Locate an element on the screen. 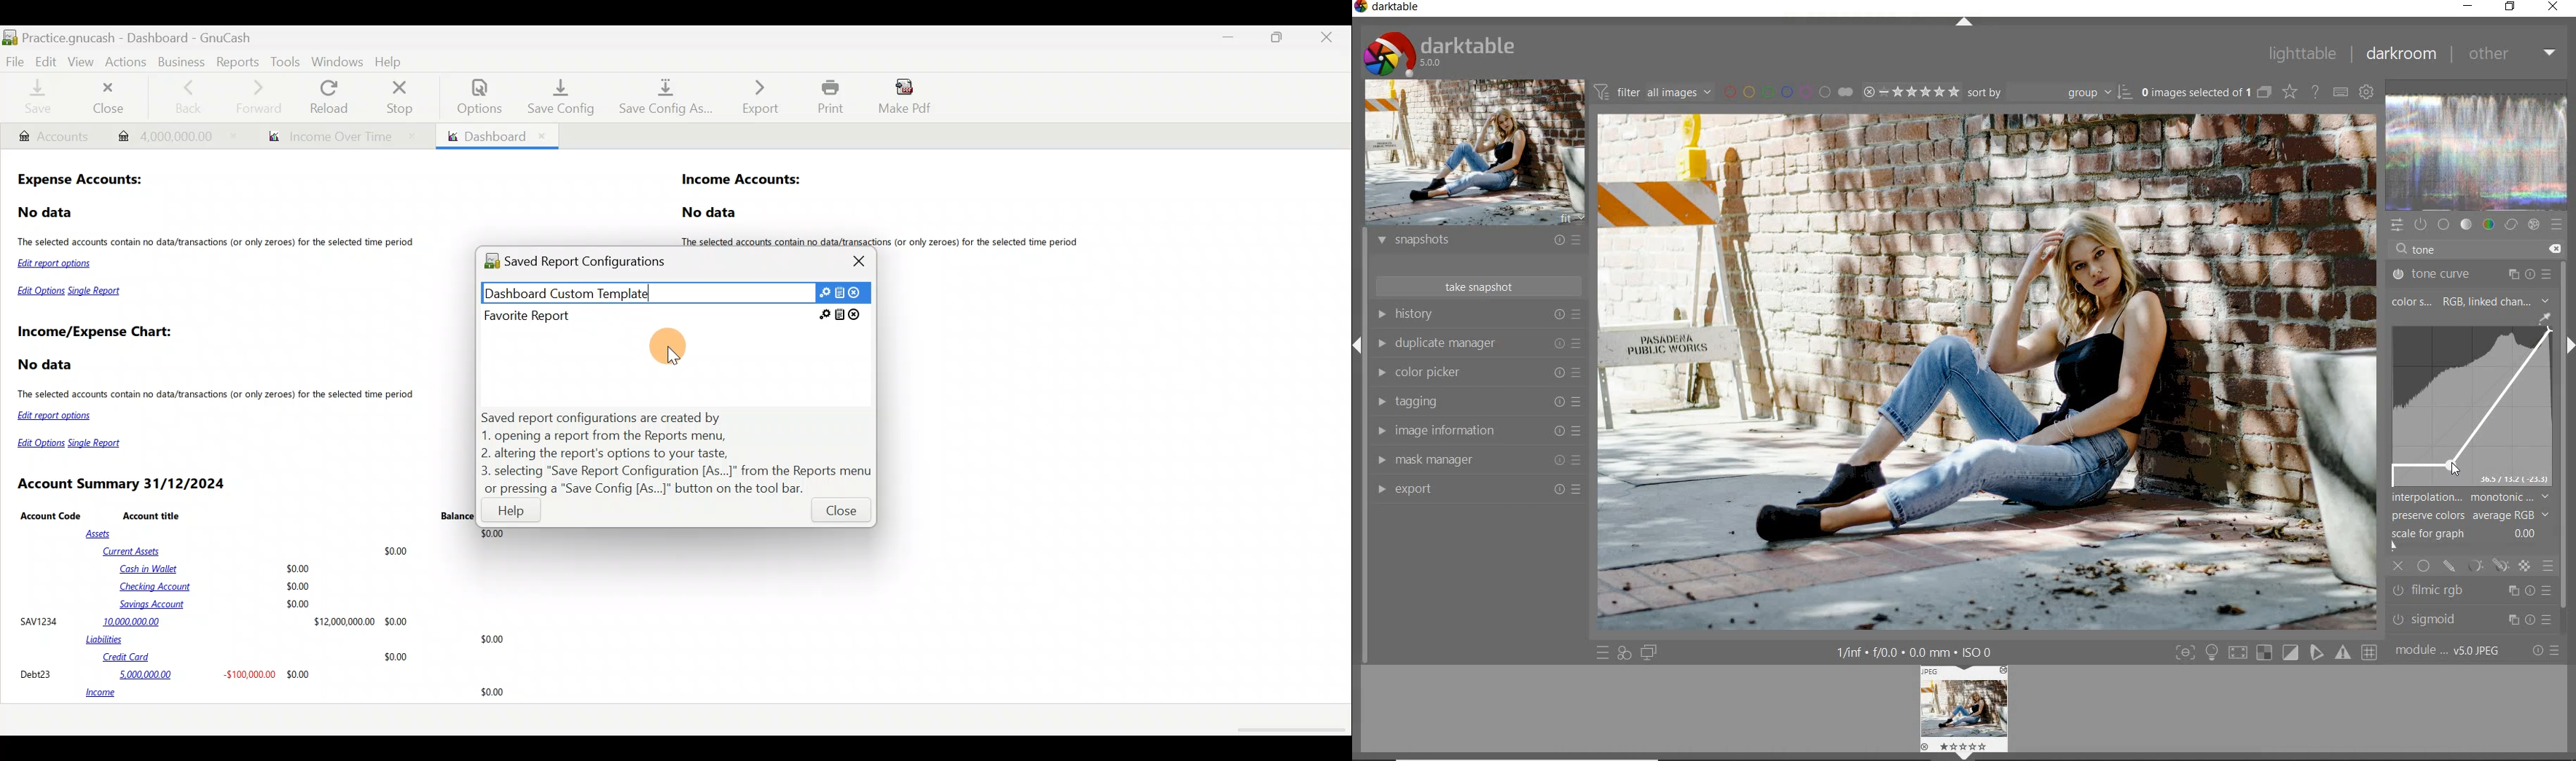  toggle modes is located at coordinates (2274, 653).